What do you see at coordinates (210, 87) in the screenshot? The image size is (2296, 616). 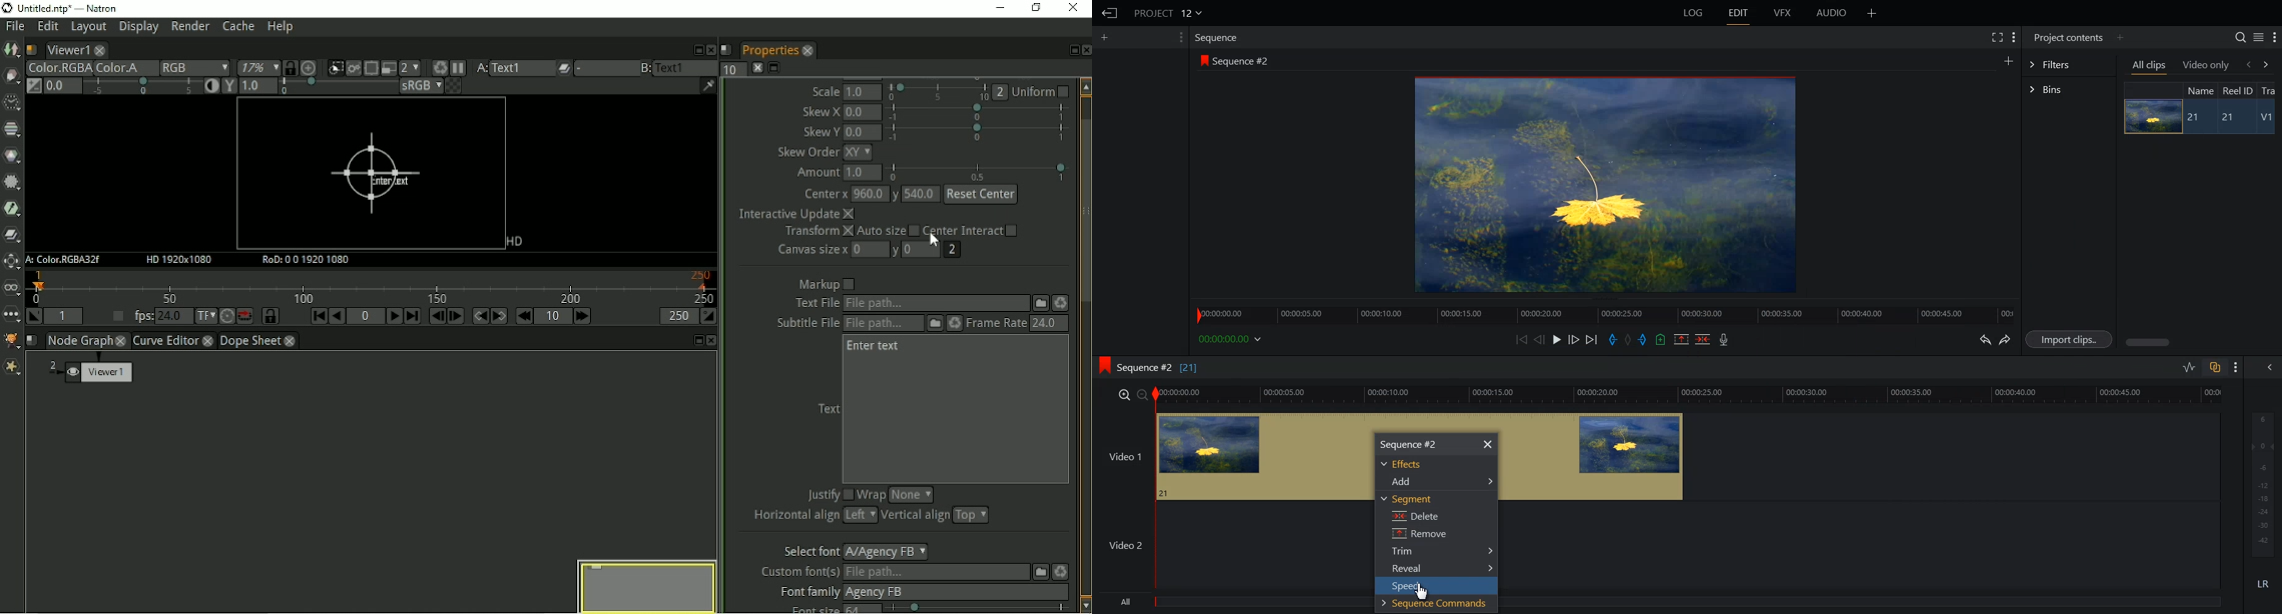 I see `Auto-contrast` at bounding box center [210, 87].